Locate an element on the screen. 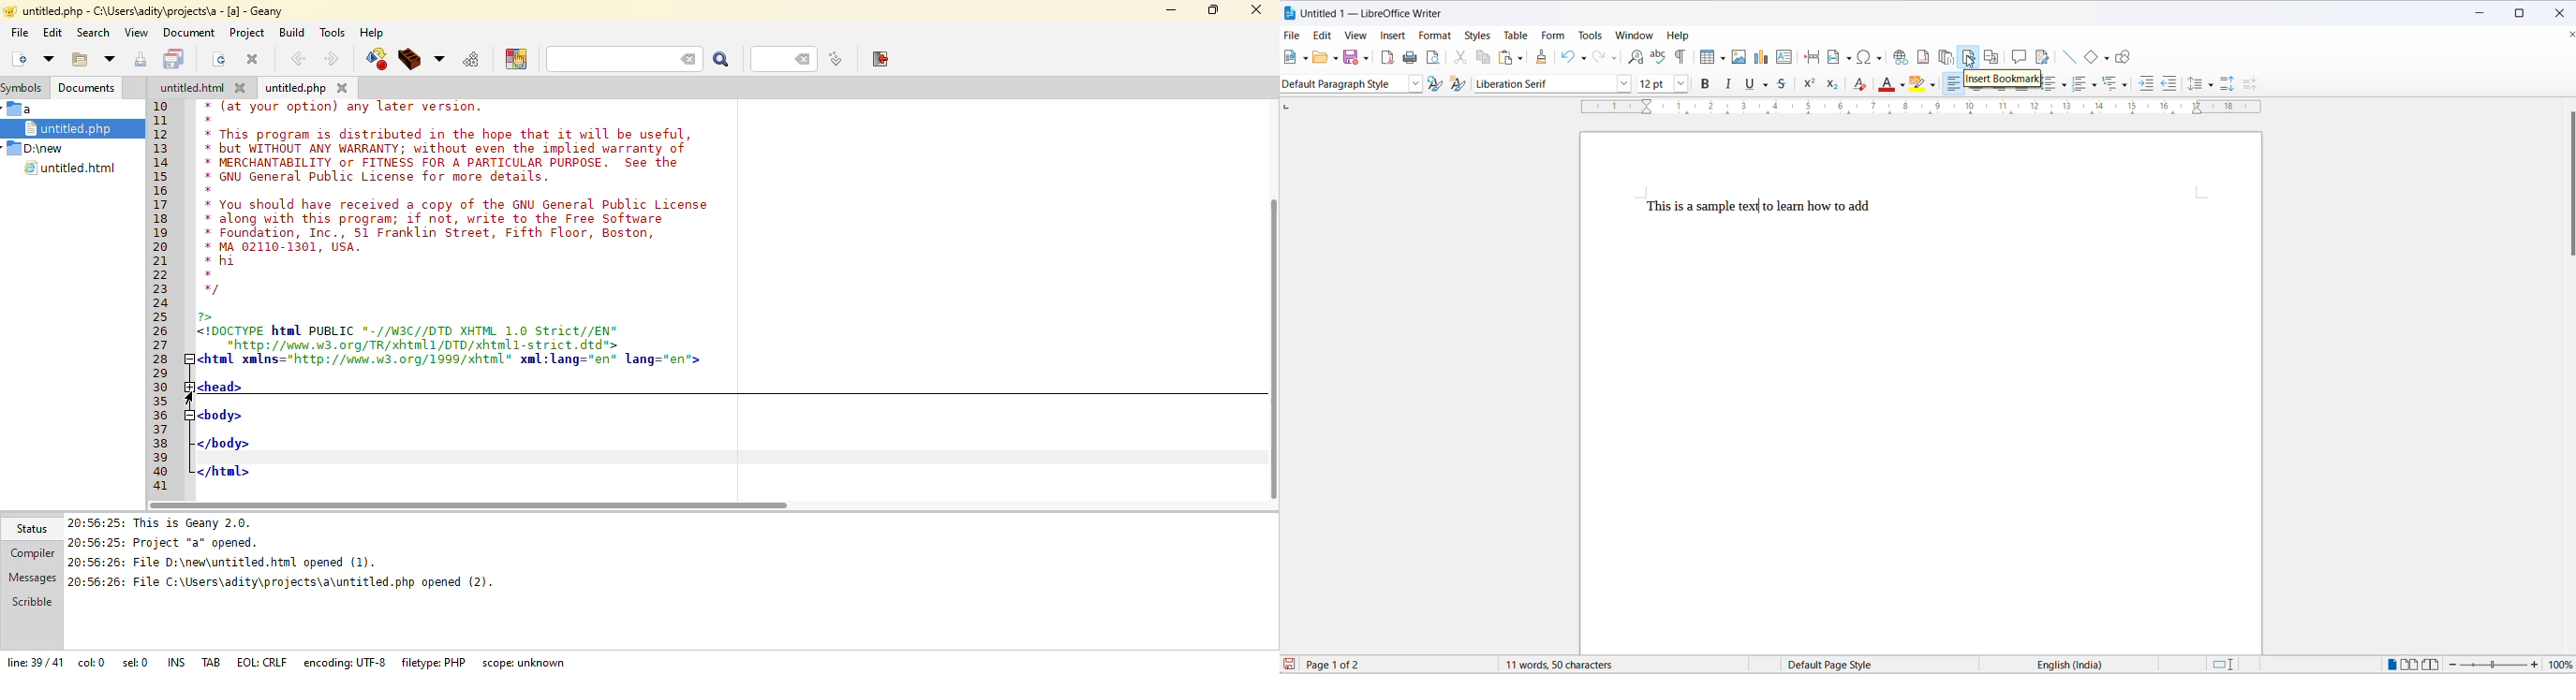 The width and height of the screenshot is (2576, 700). outline format is located at coordinates (2112, 84).